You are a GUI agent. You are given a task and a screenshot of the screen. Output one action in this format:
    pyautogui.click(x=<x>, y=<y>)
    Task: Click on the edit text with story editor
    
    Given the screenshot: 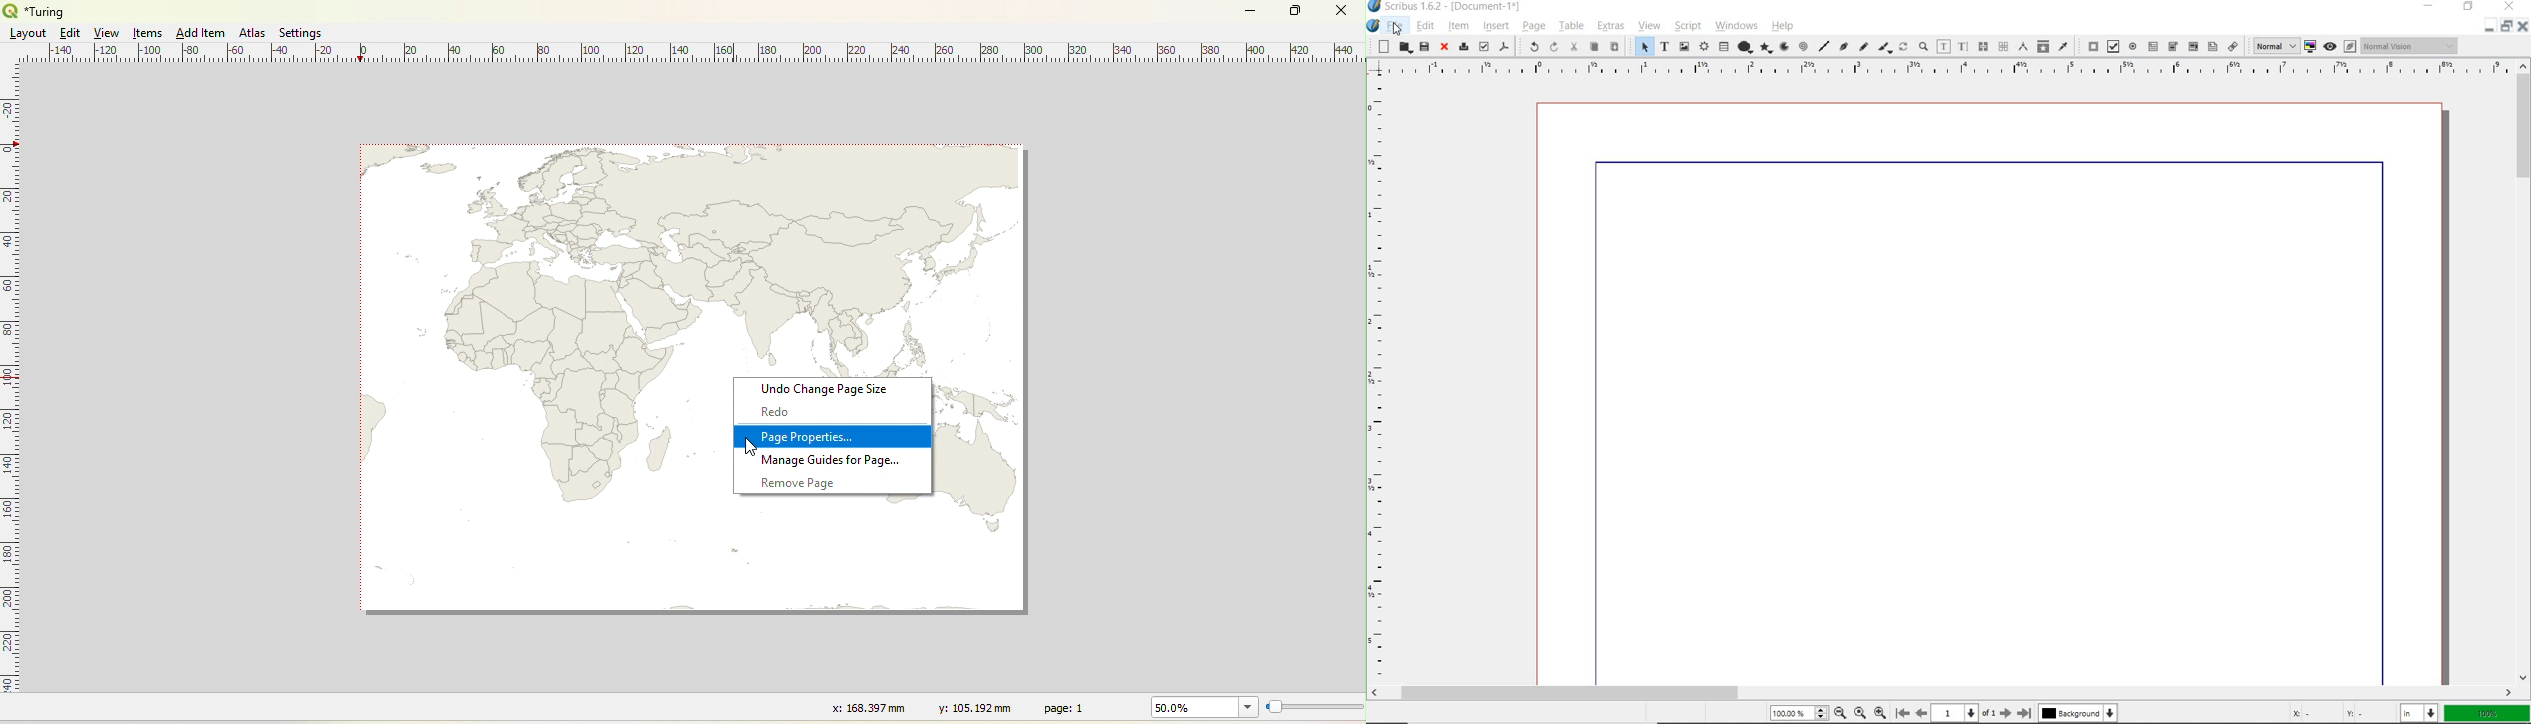 What is the action you would take?
    pyautogui.click(x=1963, y=46)
    